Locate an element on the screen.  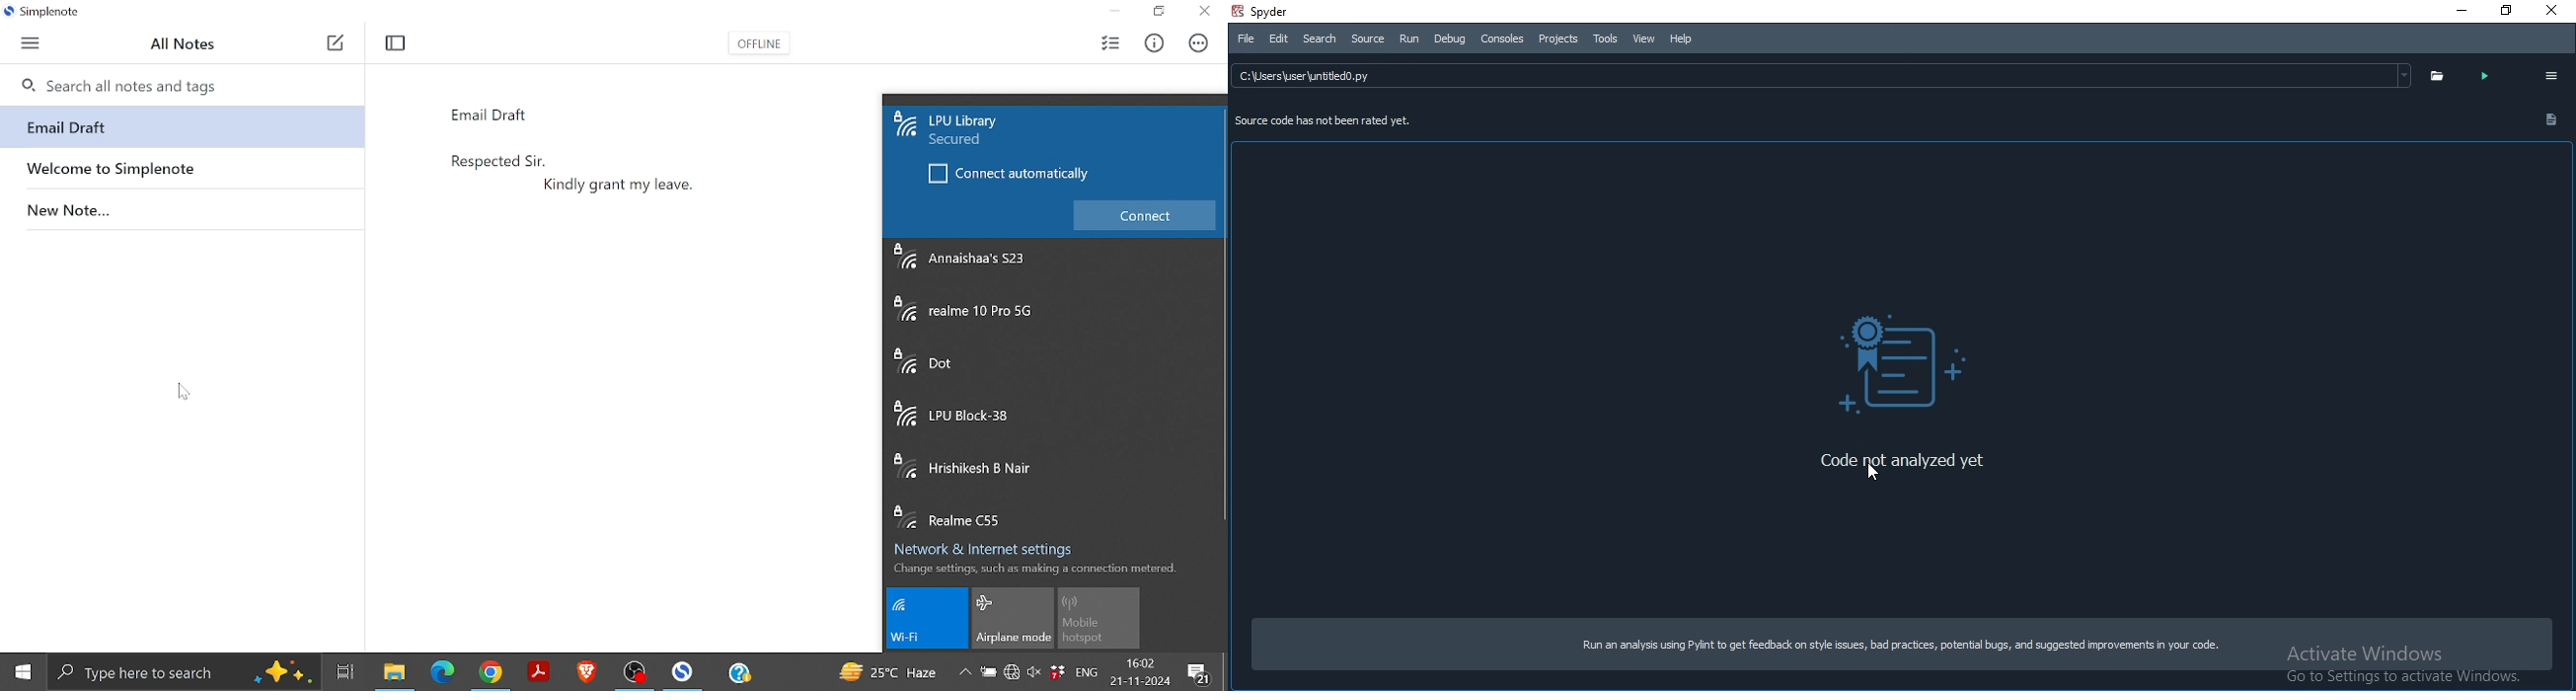
options is located at coordinates (2550, 76).